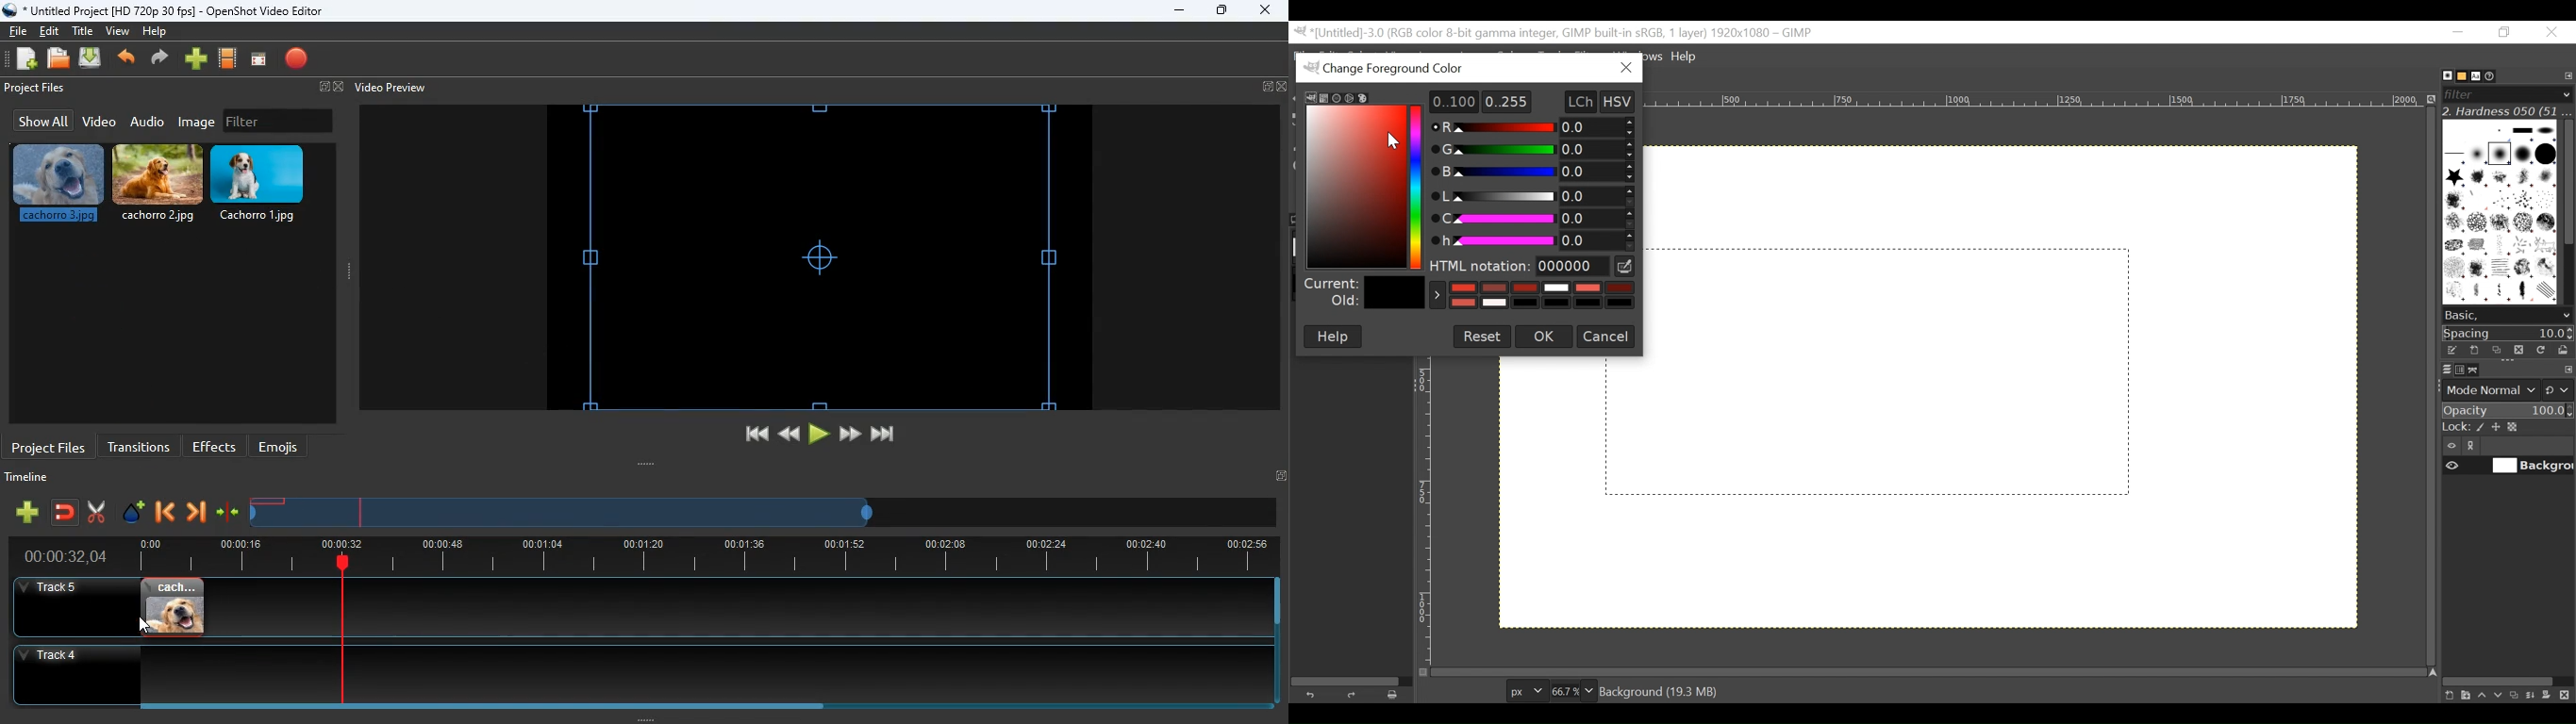 The image size is (2576, 728). What do you see at coordinates (1533, 217) in the screenshot?
I see `Chroma` at bounding box center [1533, 217].